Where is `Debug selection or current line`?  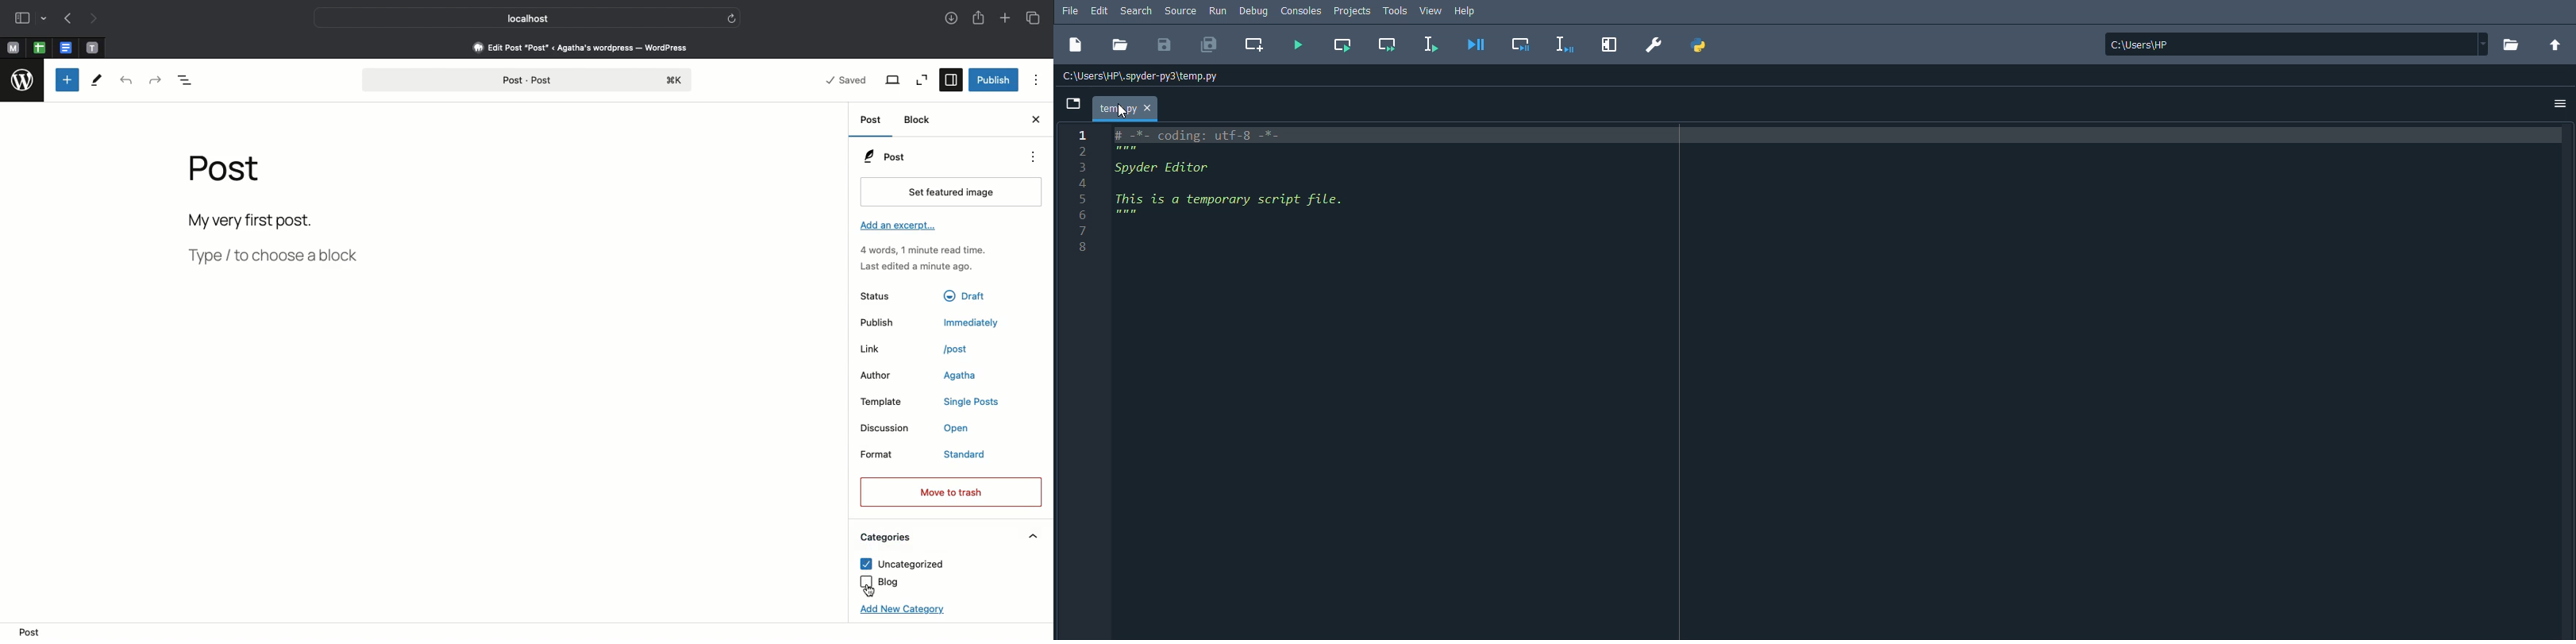
Debug selection or current line is located at coordinates (1566, 44).